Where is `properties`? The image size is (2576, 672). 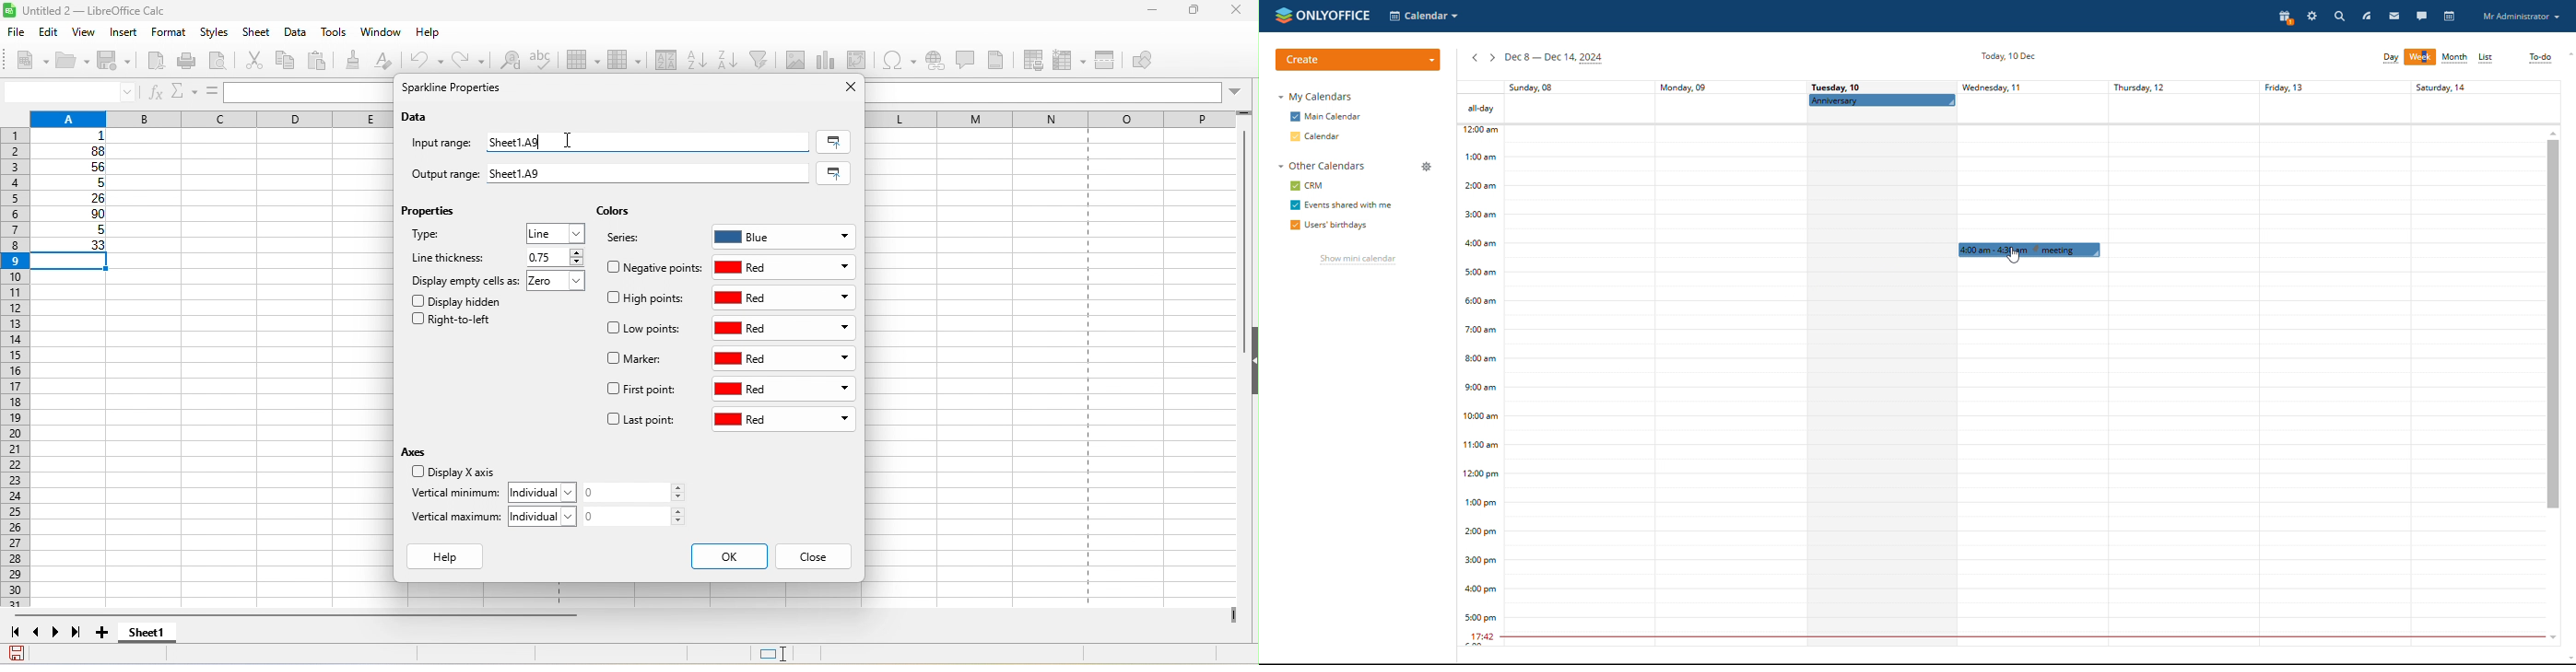
properties is located at coordinates (432, 215).